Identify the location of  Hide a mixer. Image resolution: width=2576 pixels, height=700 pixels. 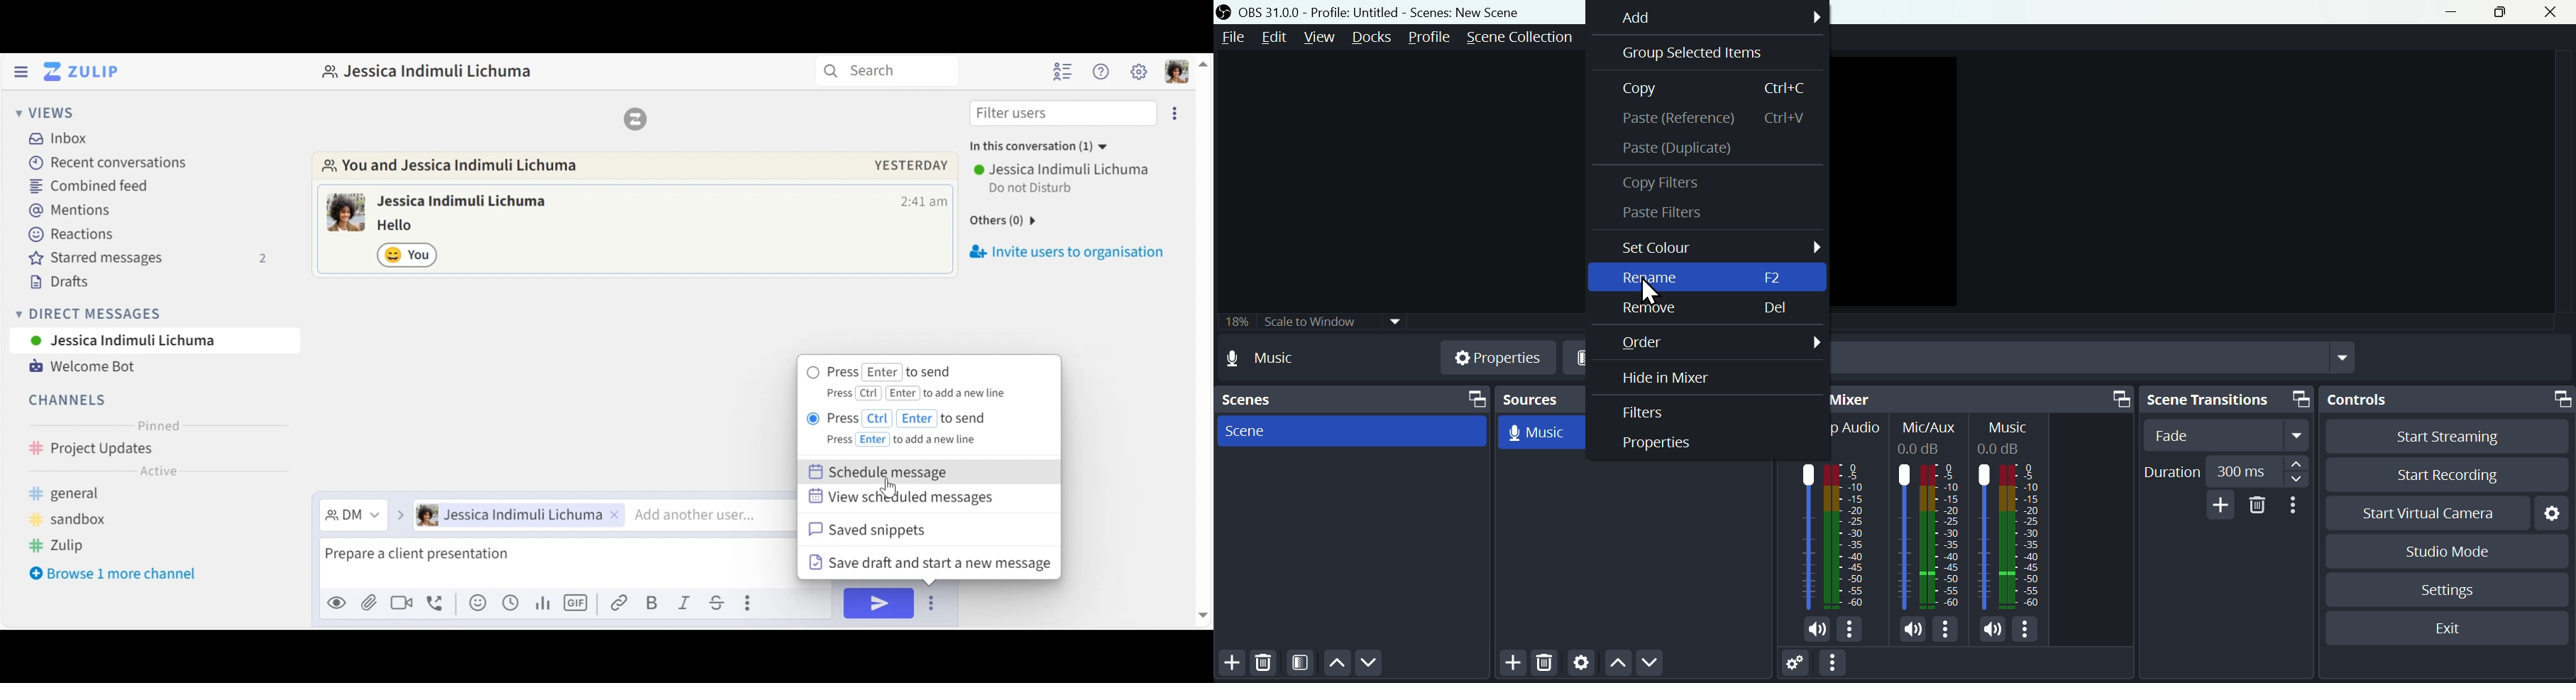
(1666, 376).